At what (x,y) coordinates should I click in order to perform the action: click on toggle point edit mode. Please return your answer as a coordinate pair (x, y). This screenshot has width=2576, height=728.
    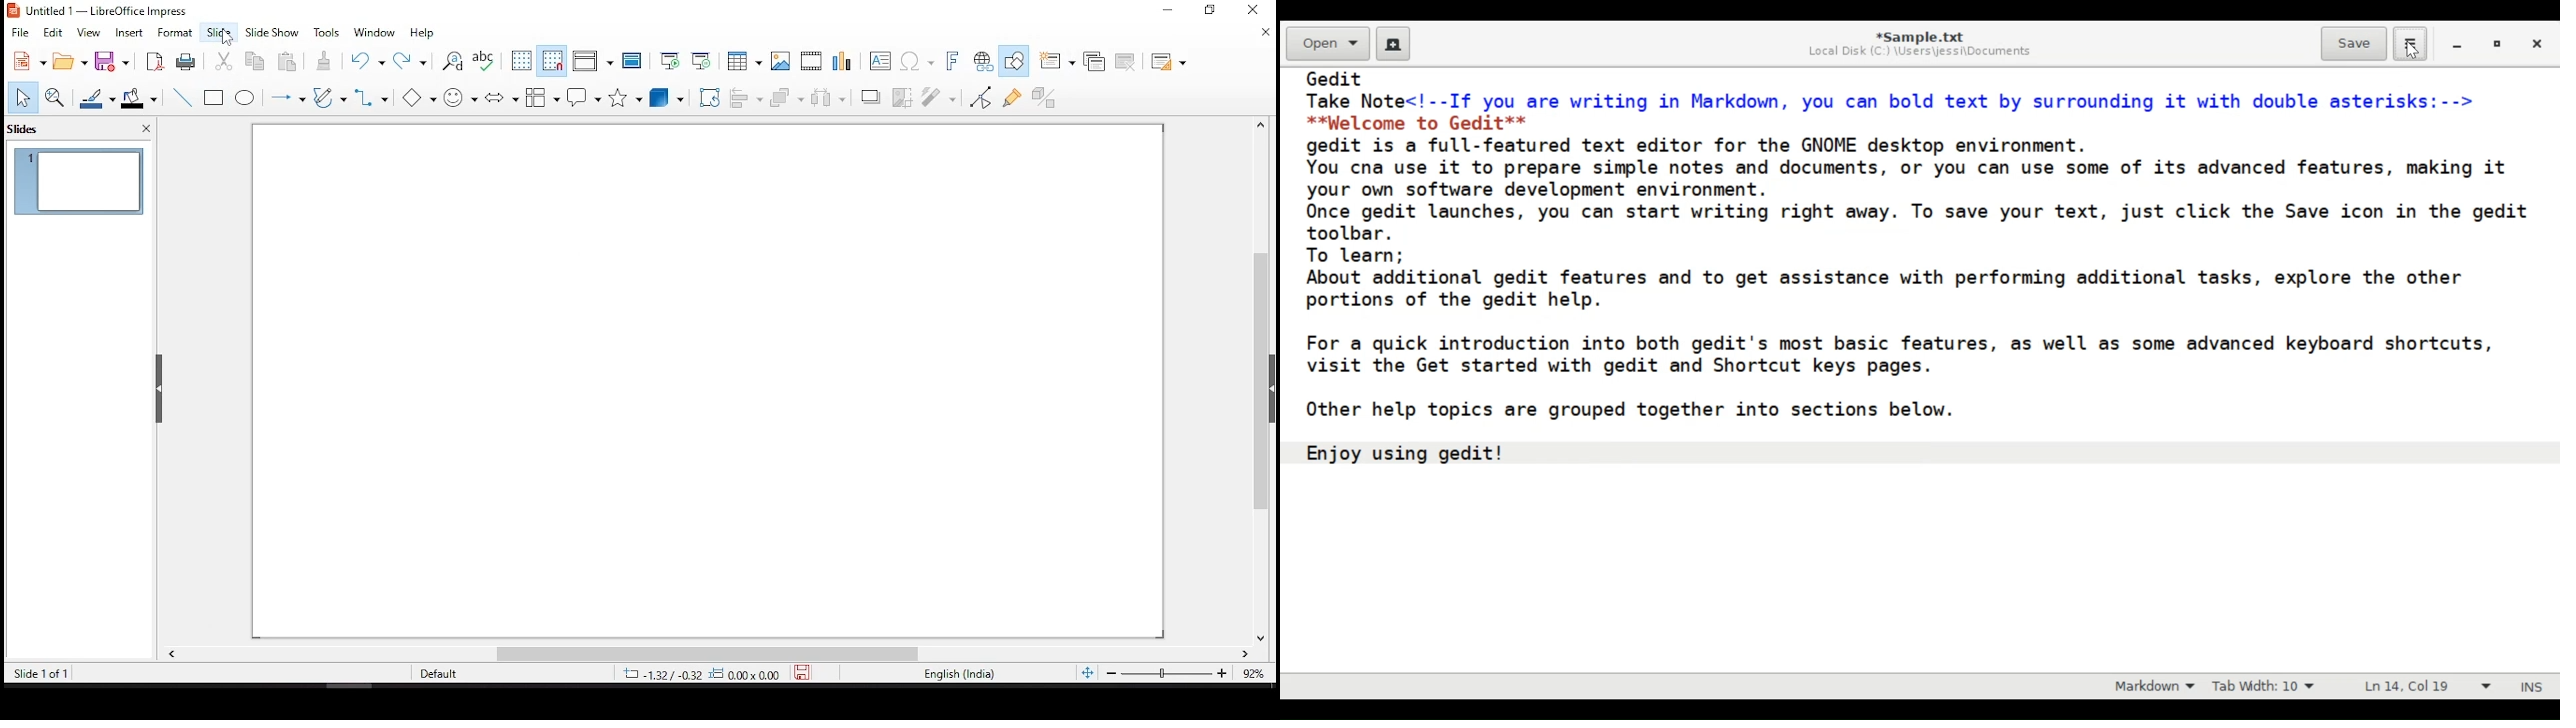
    Looking at the image, I should click on (980, 98).